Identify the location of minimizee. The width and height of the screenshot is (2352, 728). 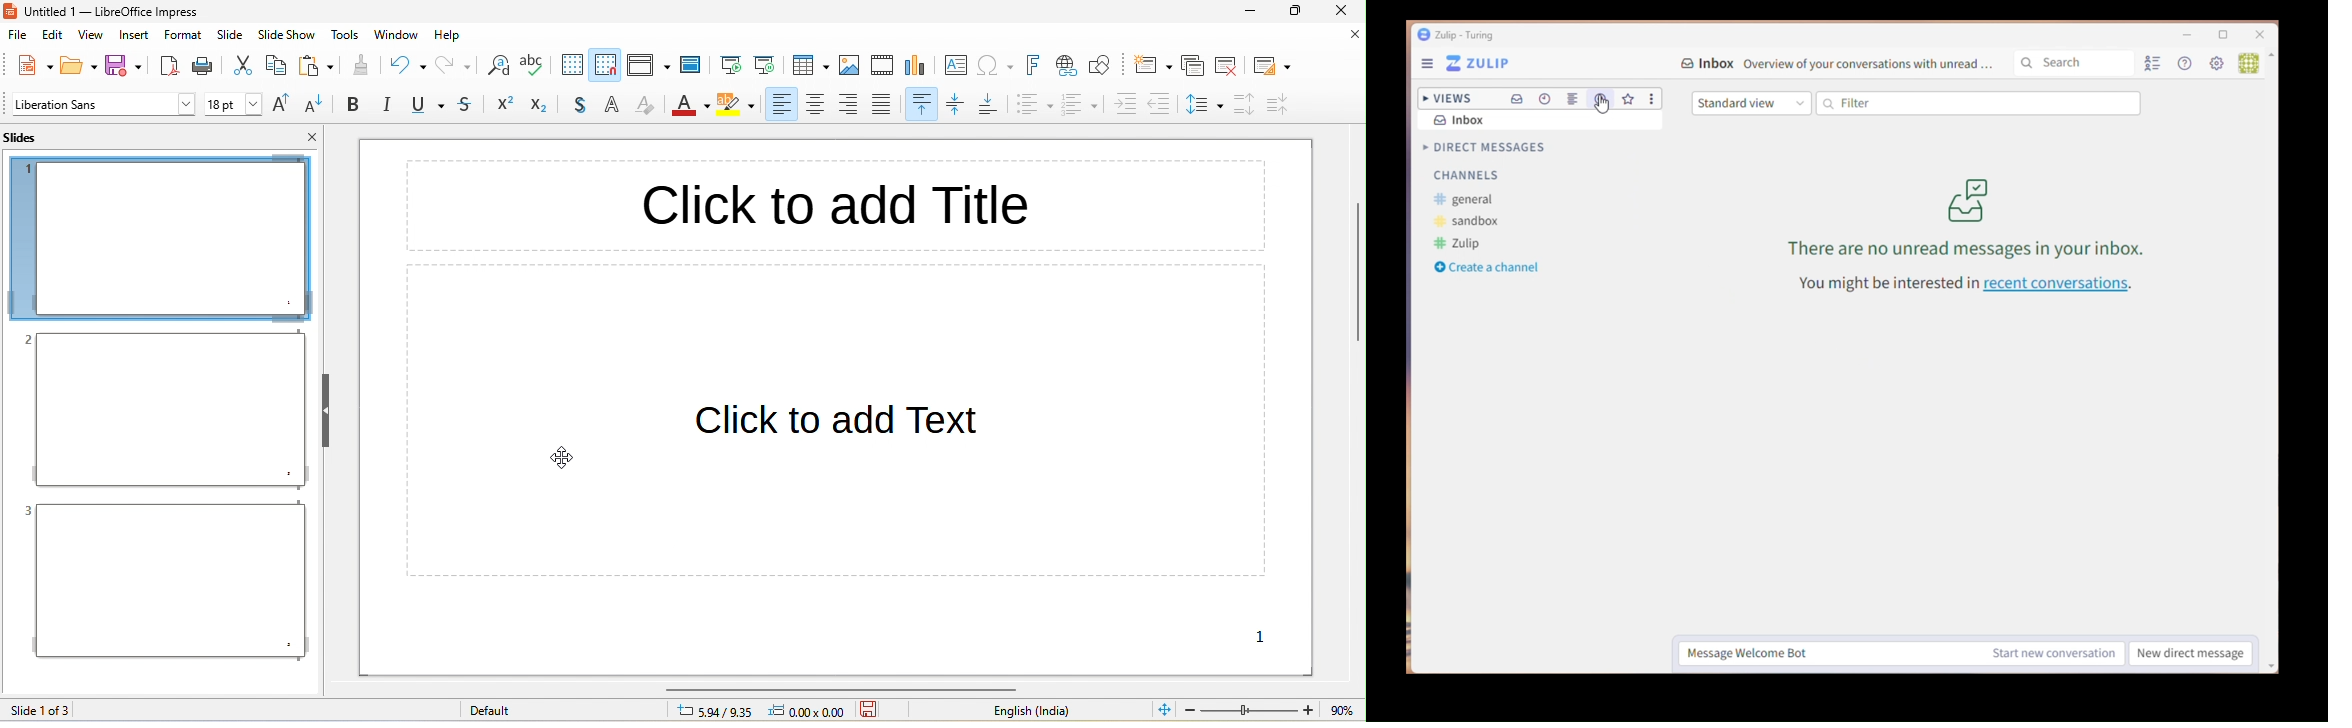
(1252, 11).